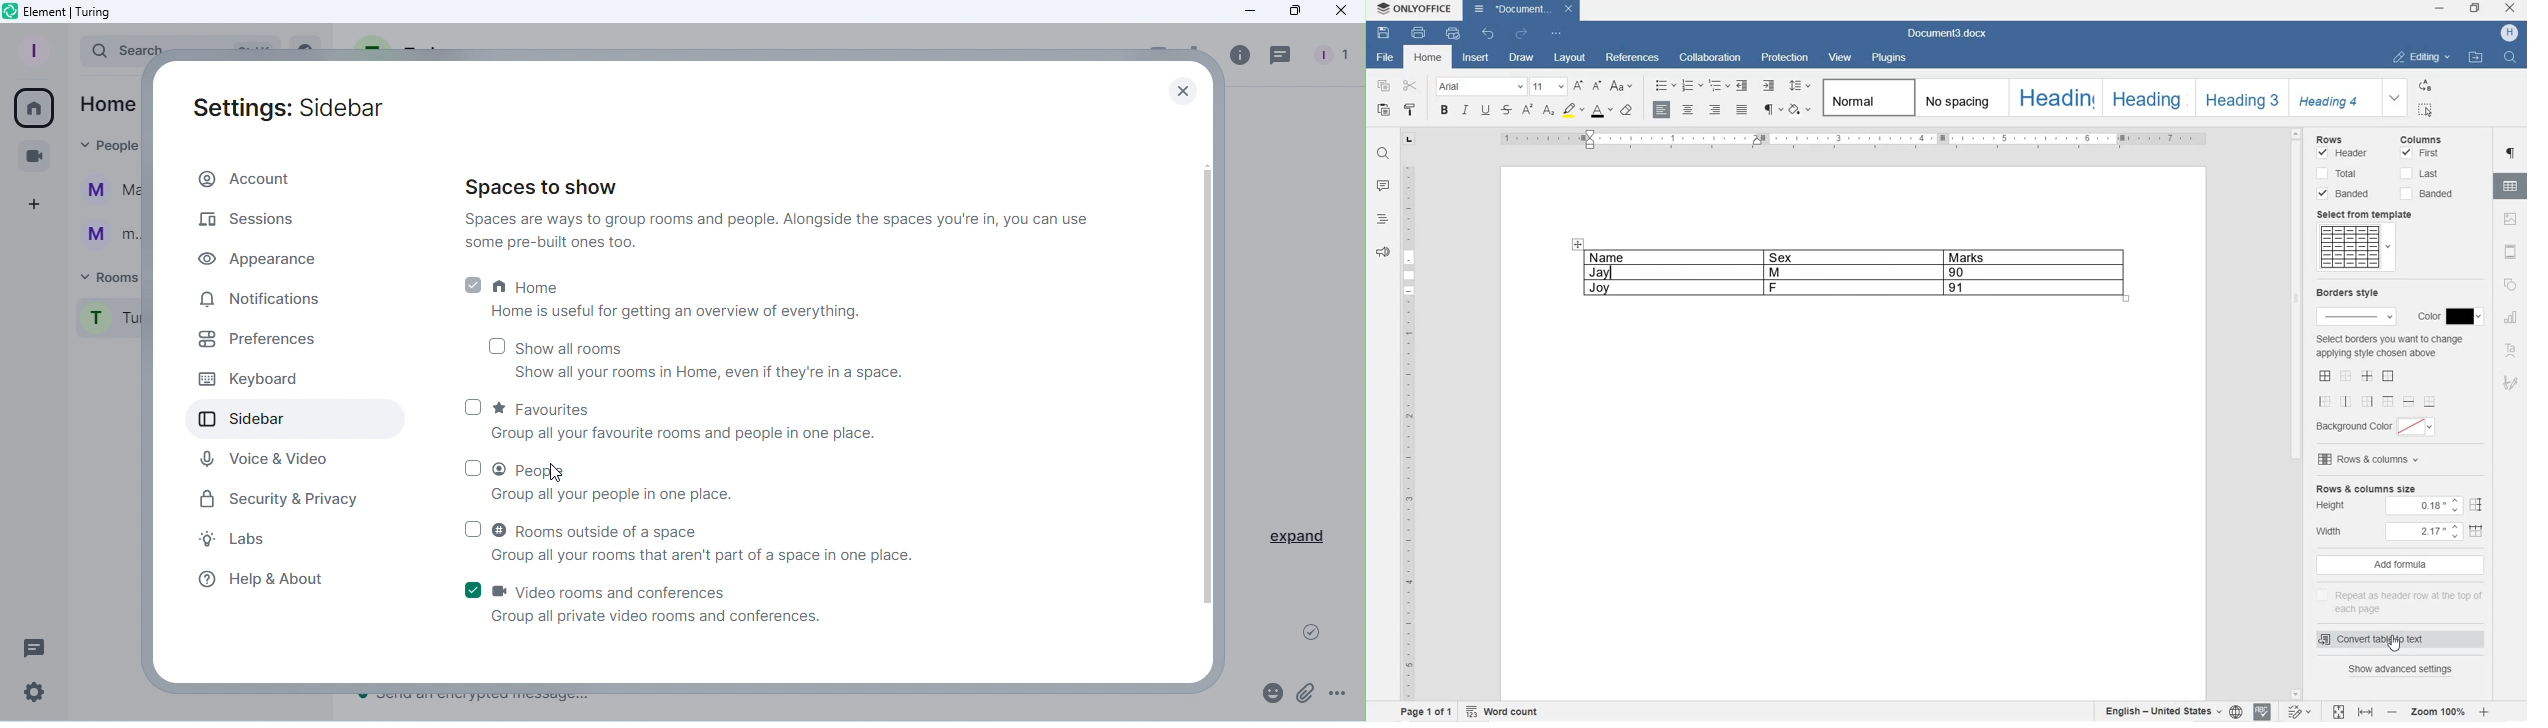 The height and width of the screenshot is (728, 2548). I want to click on REFERENCES, so click(1634, 57).